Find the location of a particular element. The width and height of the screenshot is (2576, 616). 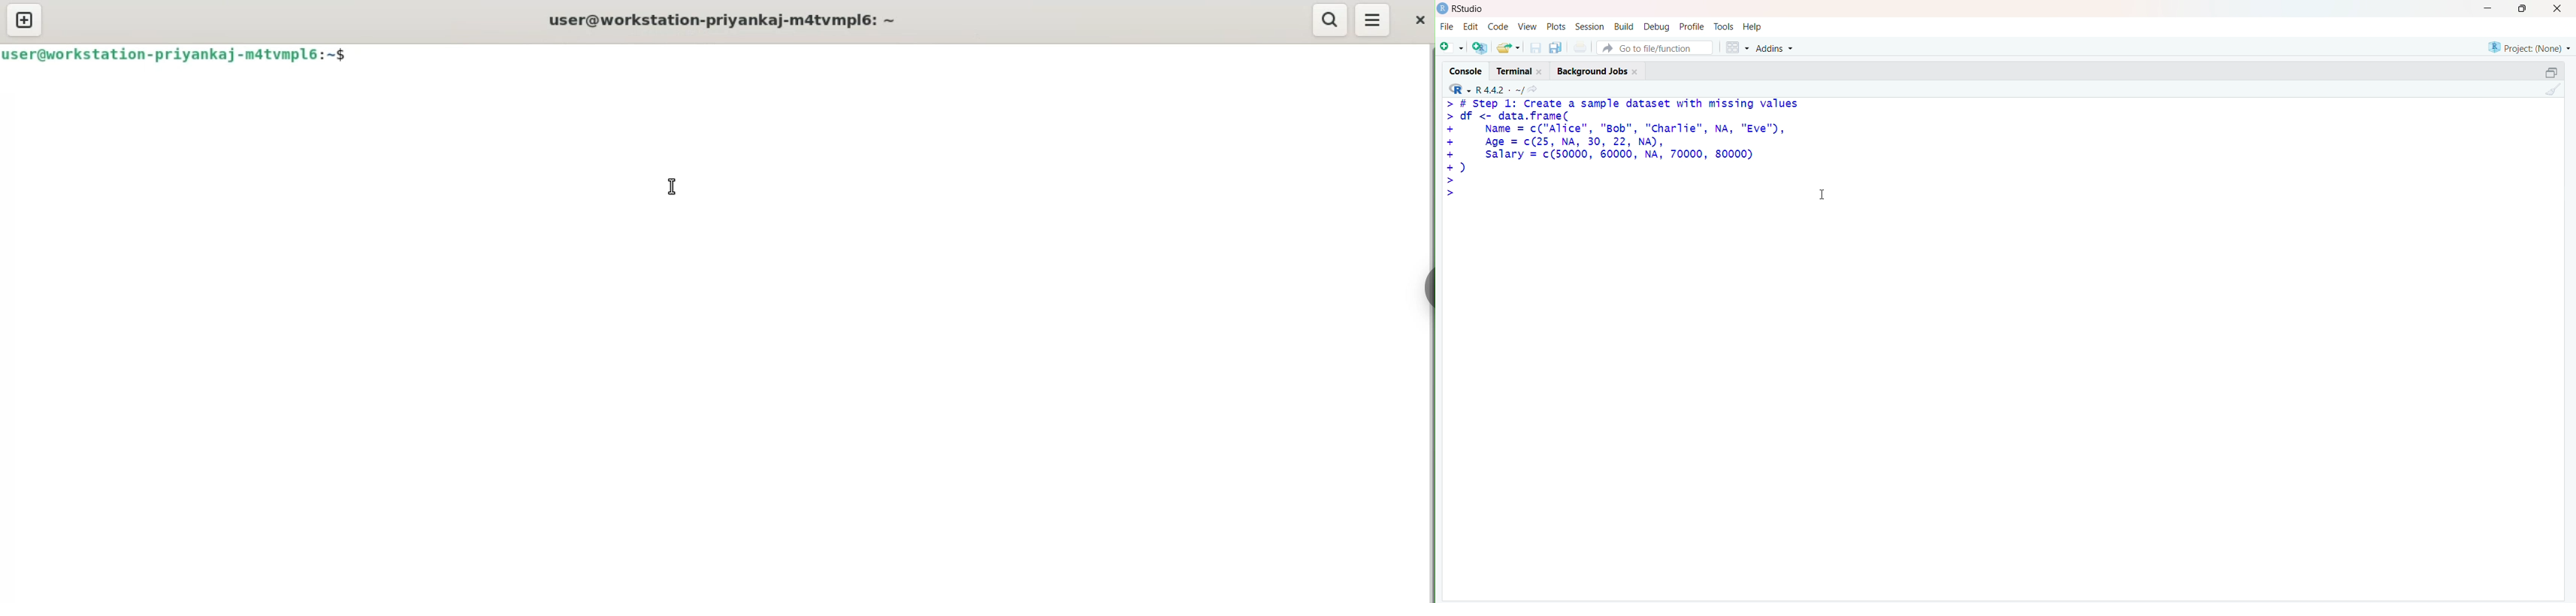

Save current document (Ctrl + S) is located at coordinates (1535, 48).